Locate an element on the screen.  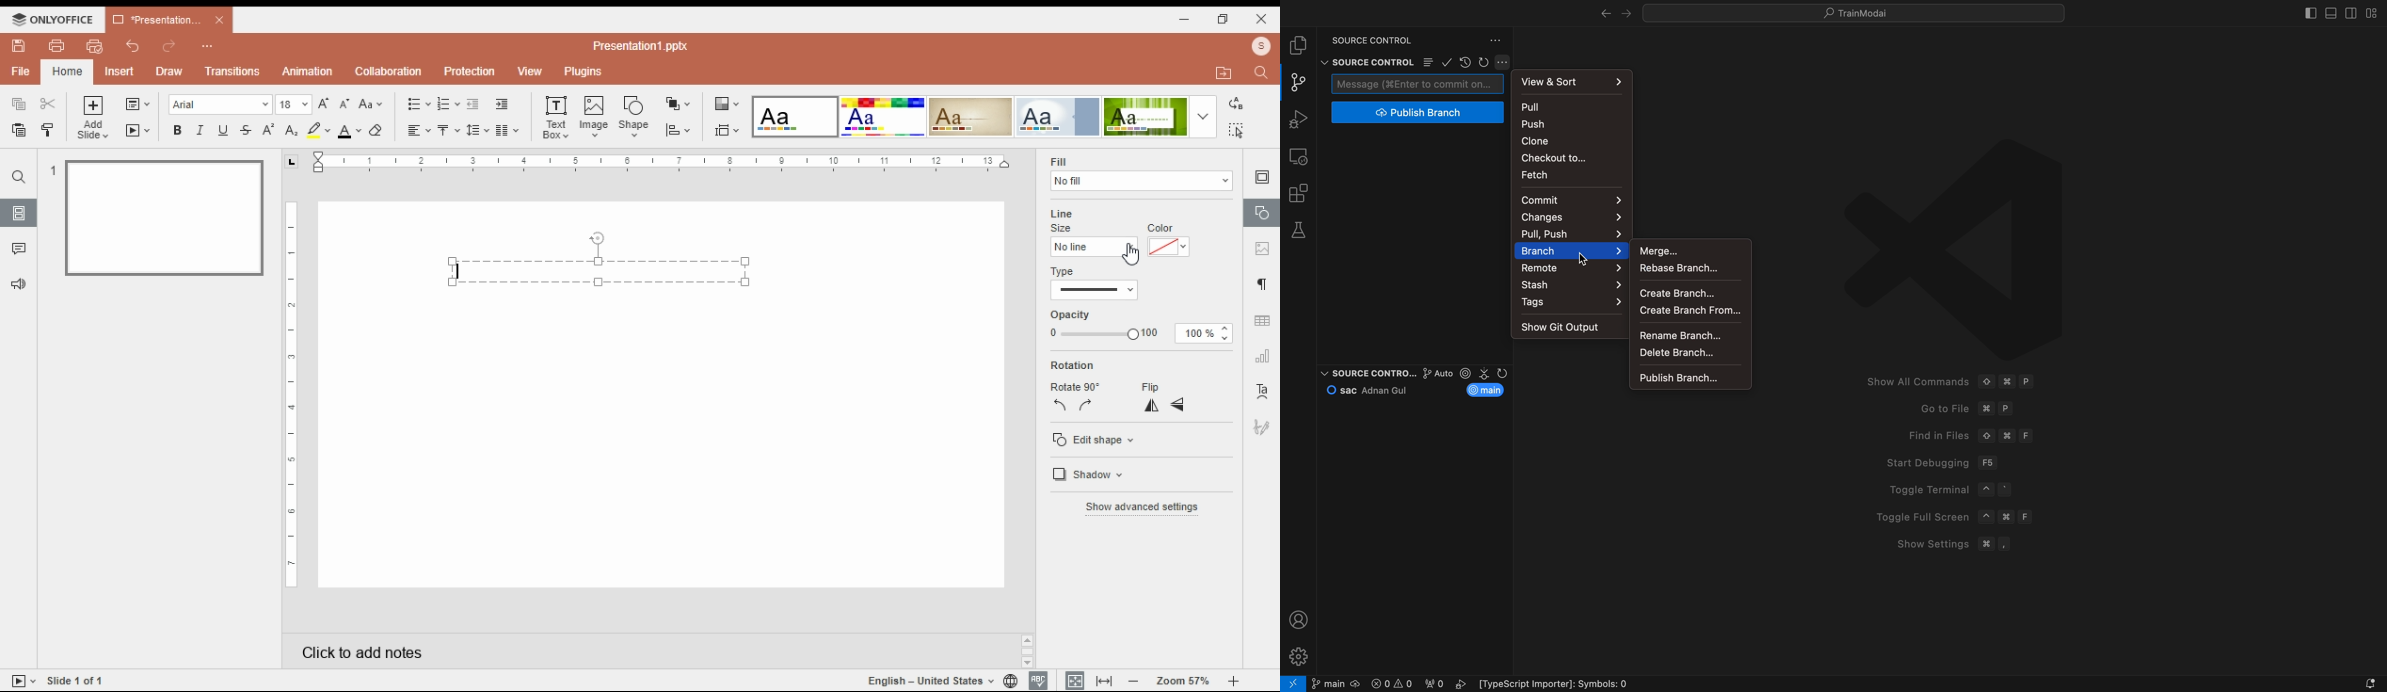
insert text box is located at coordinates (555, 117).